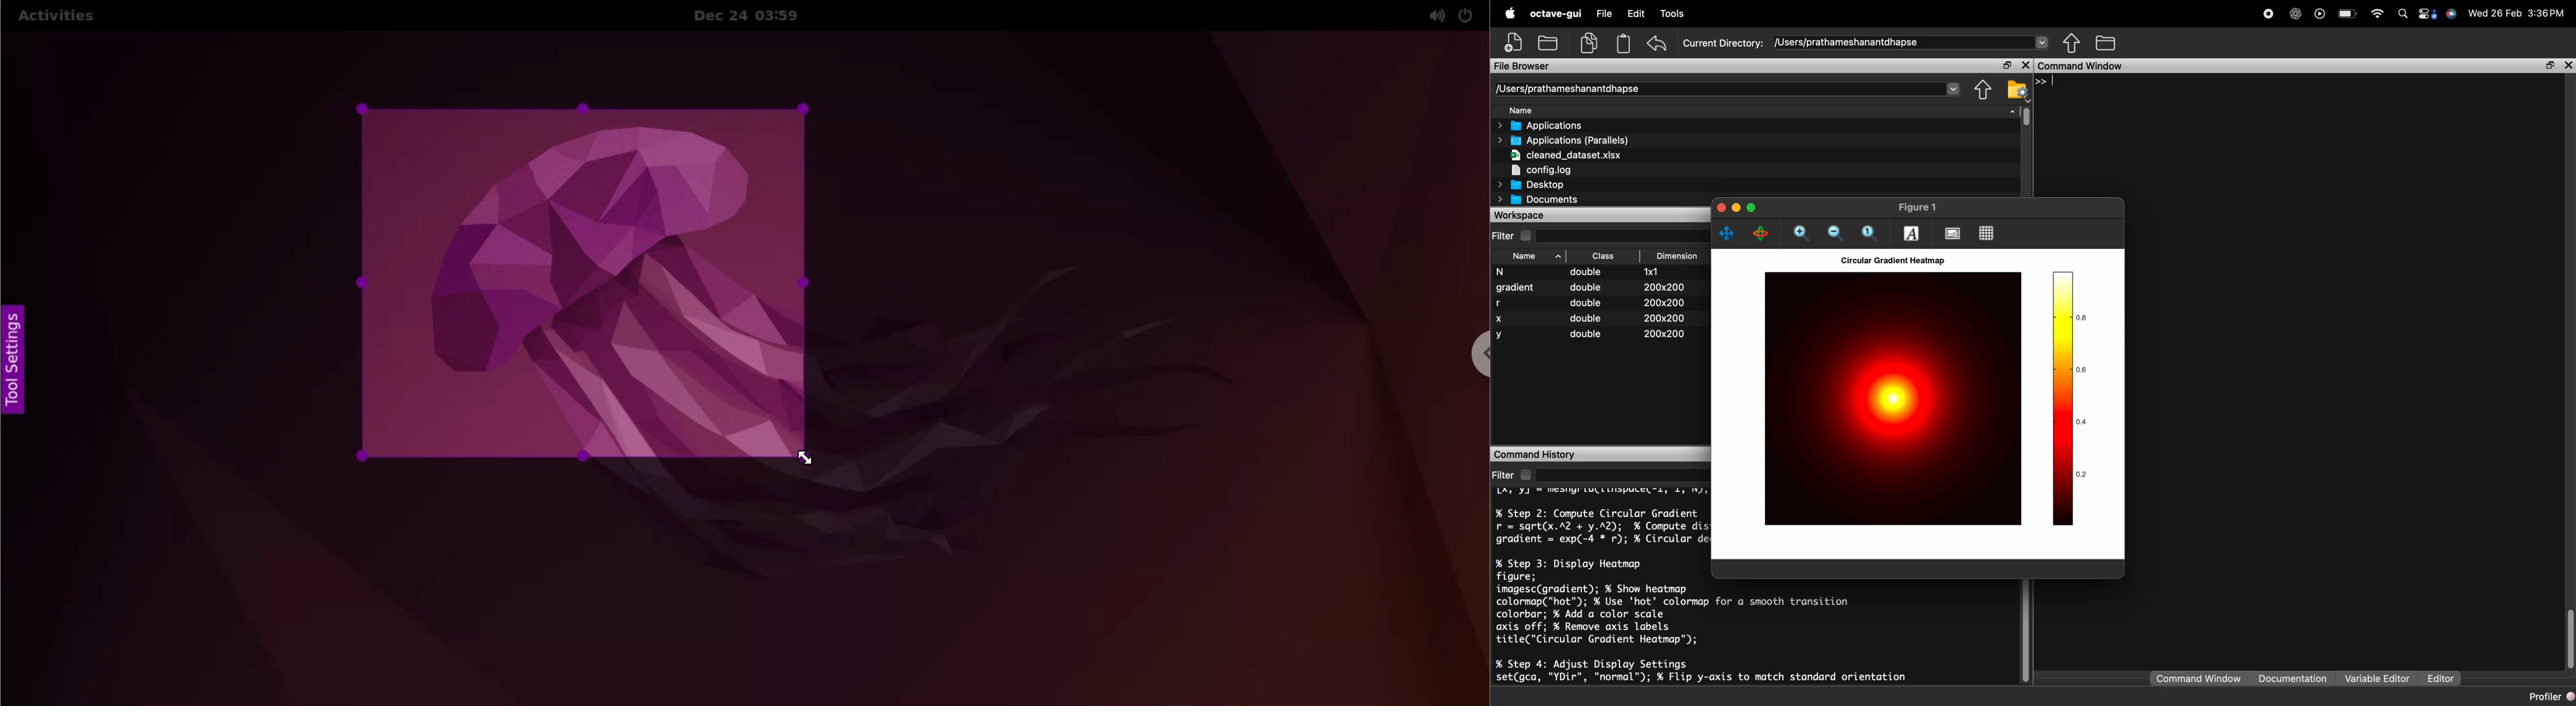 Image resolution: width=2576 pixels, height=728 pixels. I want to click on close, so click(1721, 209).